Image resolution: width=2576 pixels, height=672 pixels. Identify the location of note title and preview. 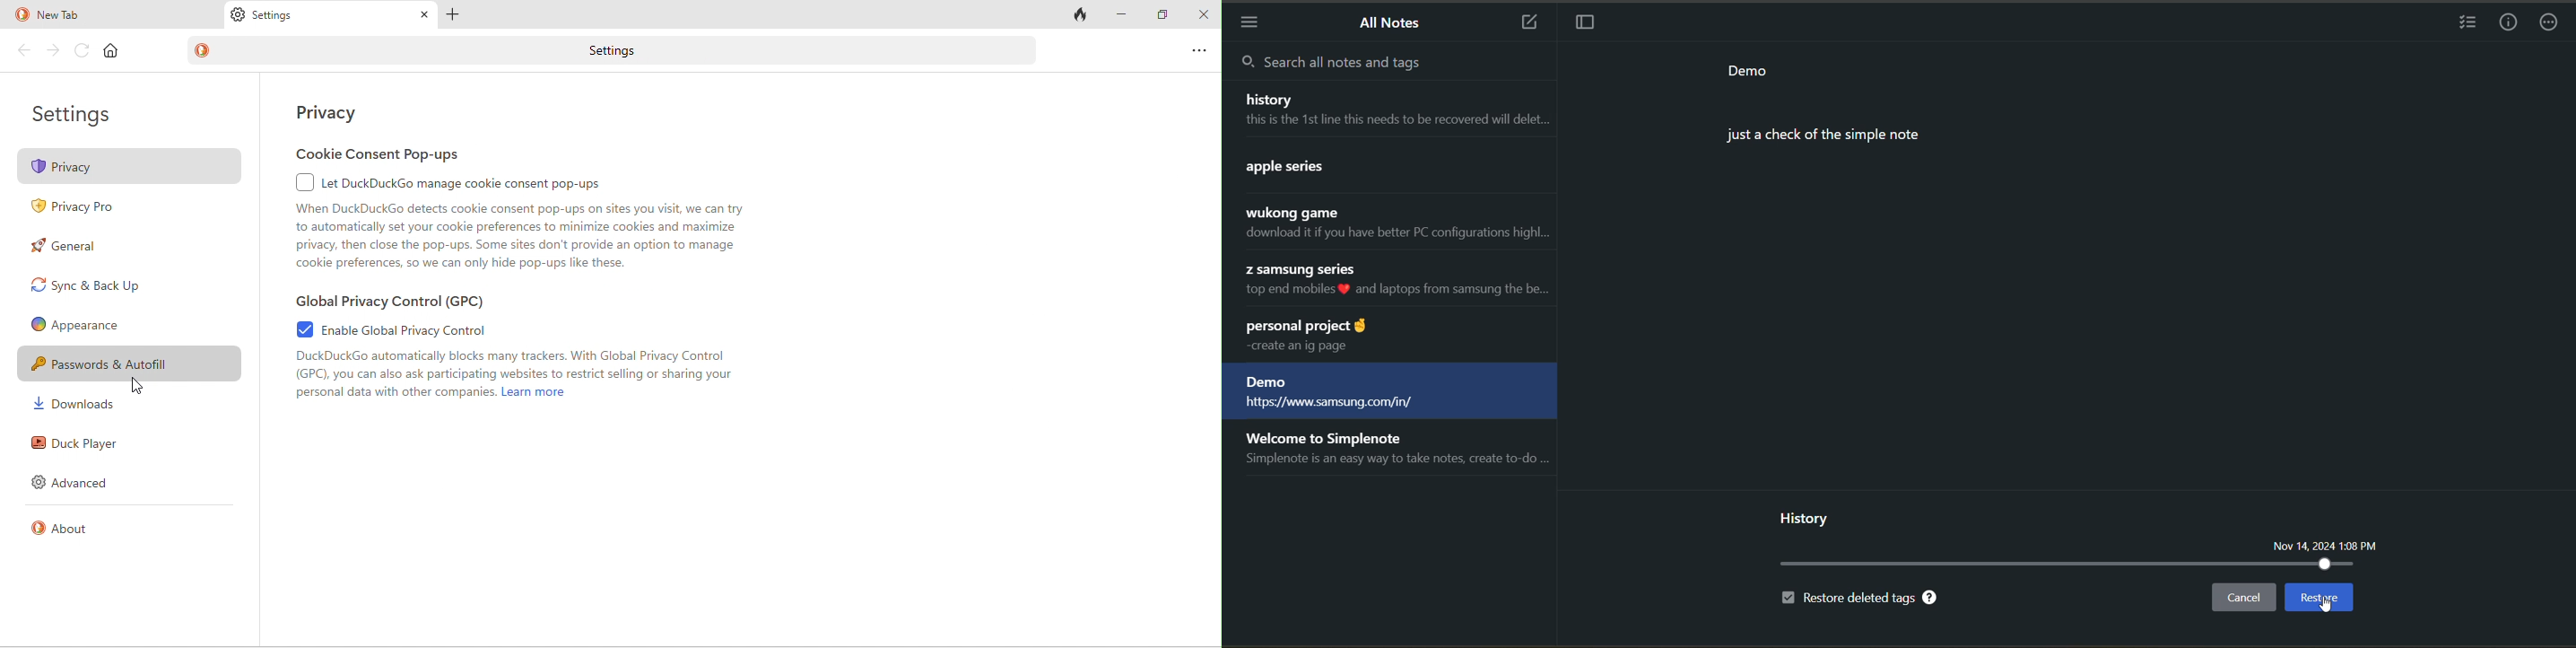
(1389, 392).